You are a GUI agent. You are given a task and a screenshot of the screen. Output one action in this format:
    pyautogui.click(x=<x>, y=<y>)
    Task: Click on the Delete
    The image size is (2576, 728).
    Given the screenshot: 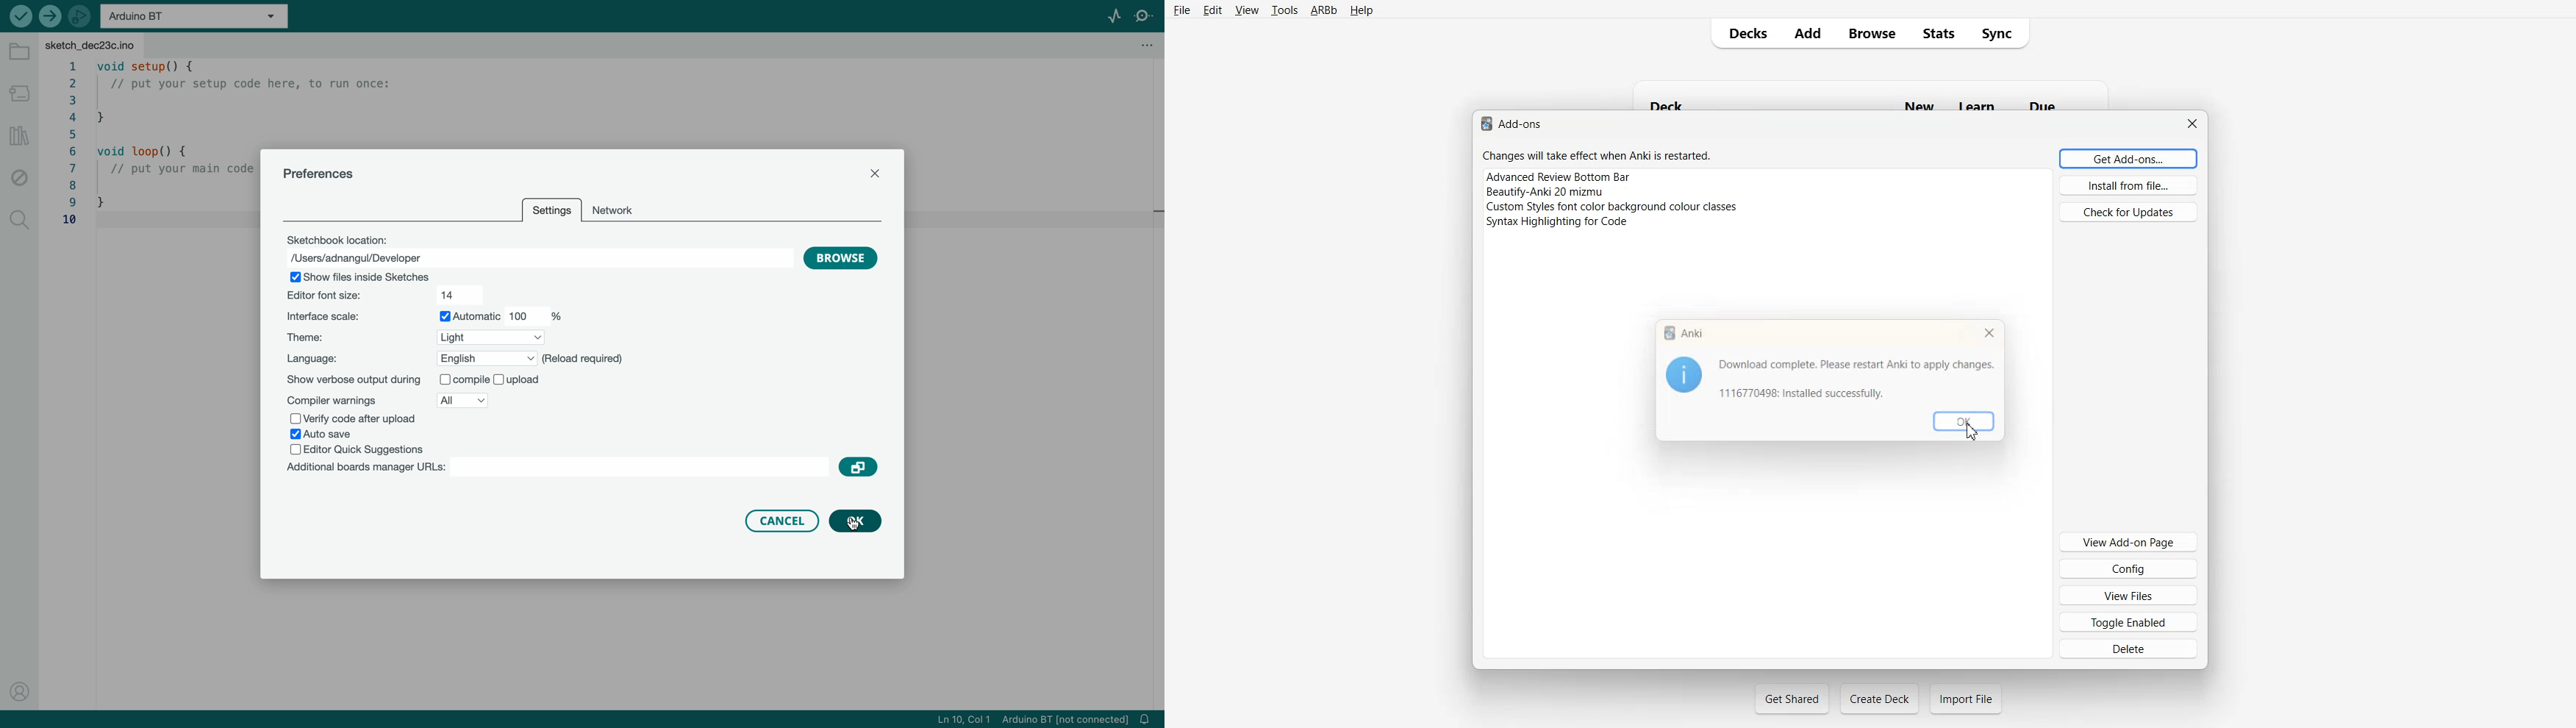 What is the action you would take?
    pyautogui.click(x=2128, y=649)
    